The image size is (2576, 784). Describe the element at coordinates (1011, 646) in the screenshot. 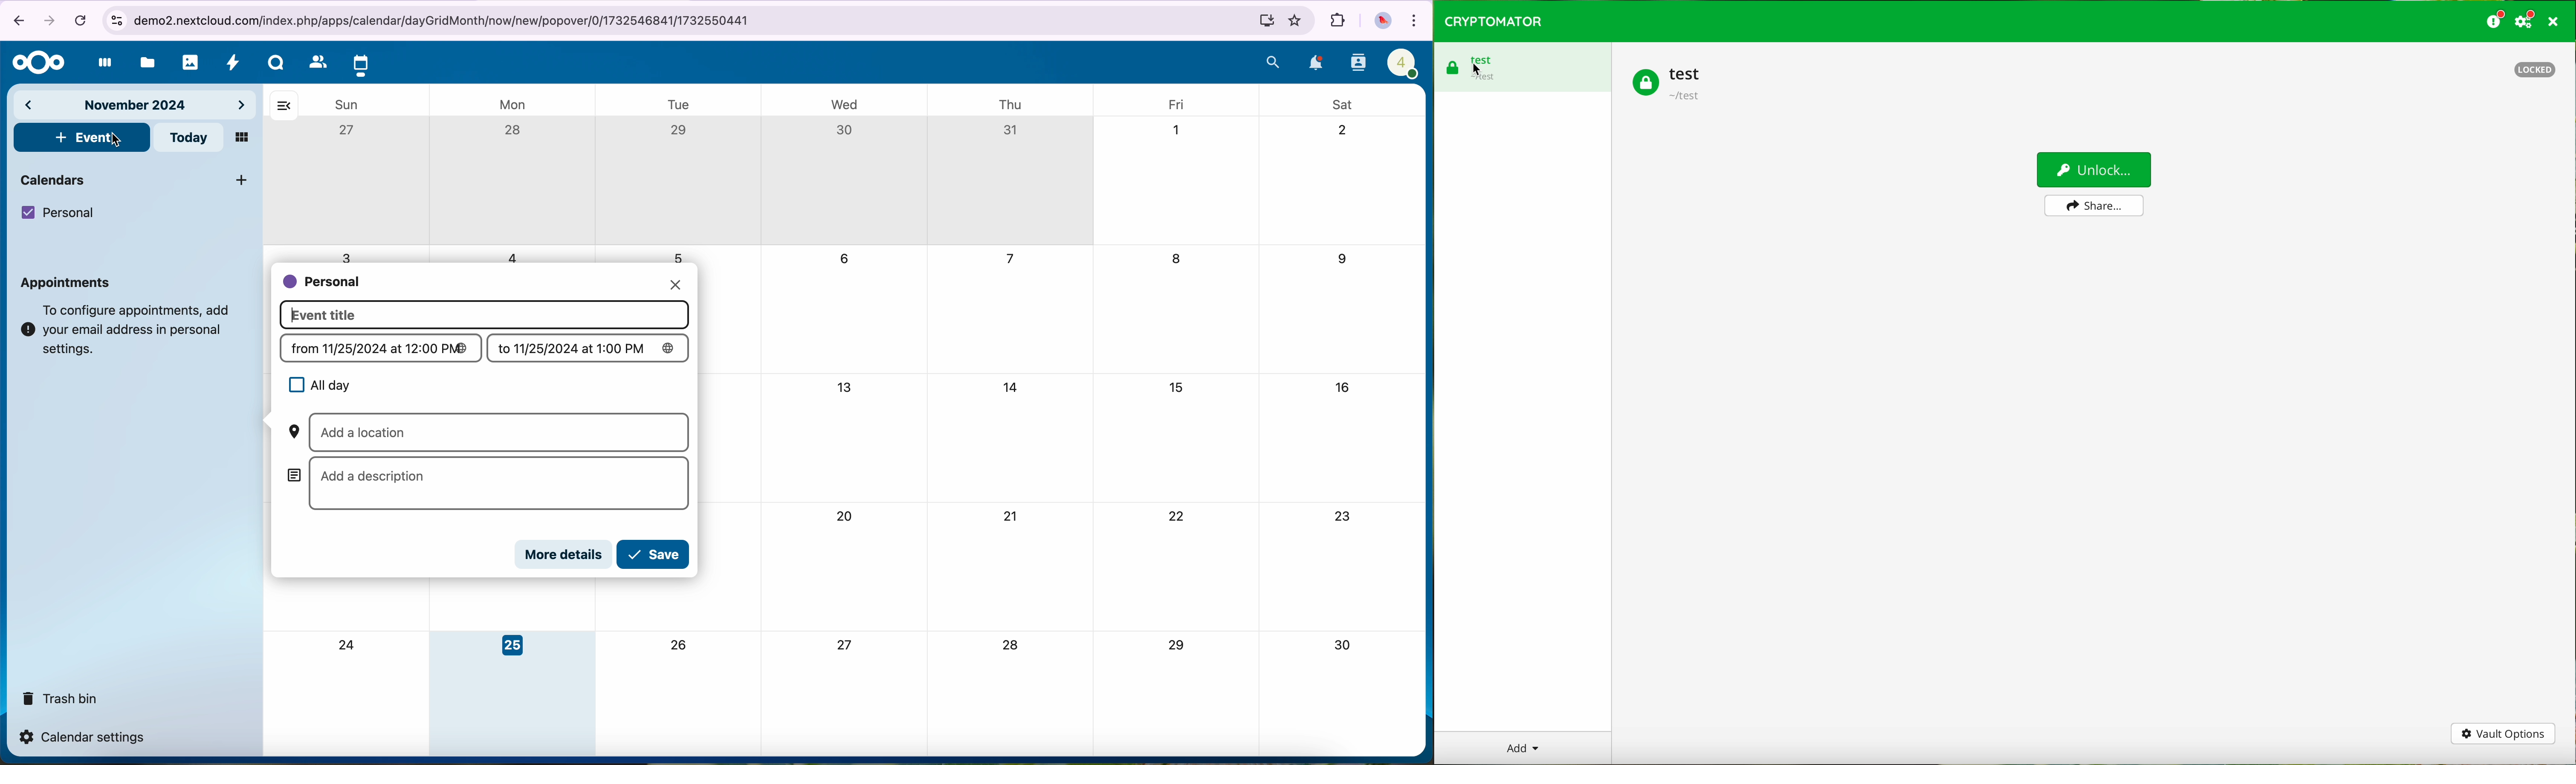

I see `28` at that location.